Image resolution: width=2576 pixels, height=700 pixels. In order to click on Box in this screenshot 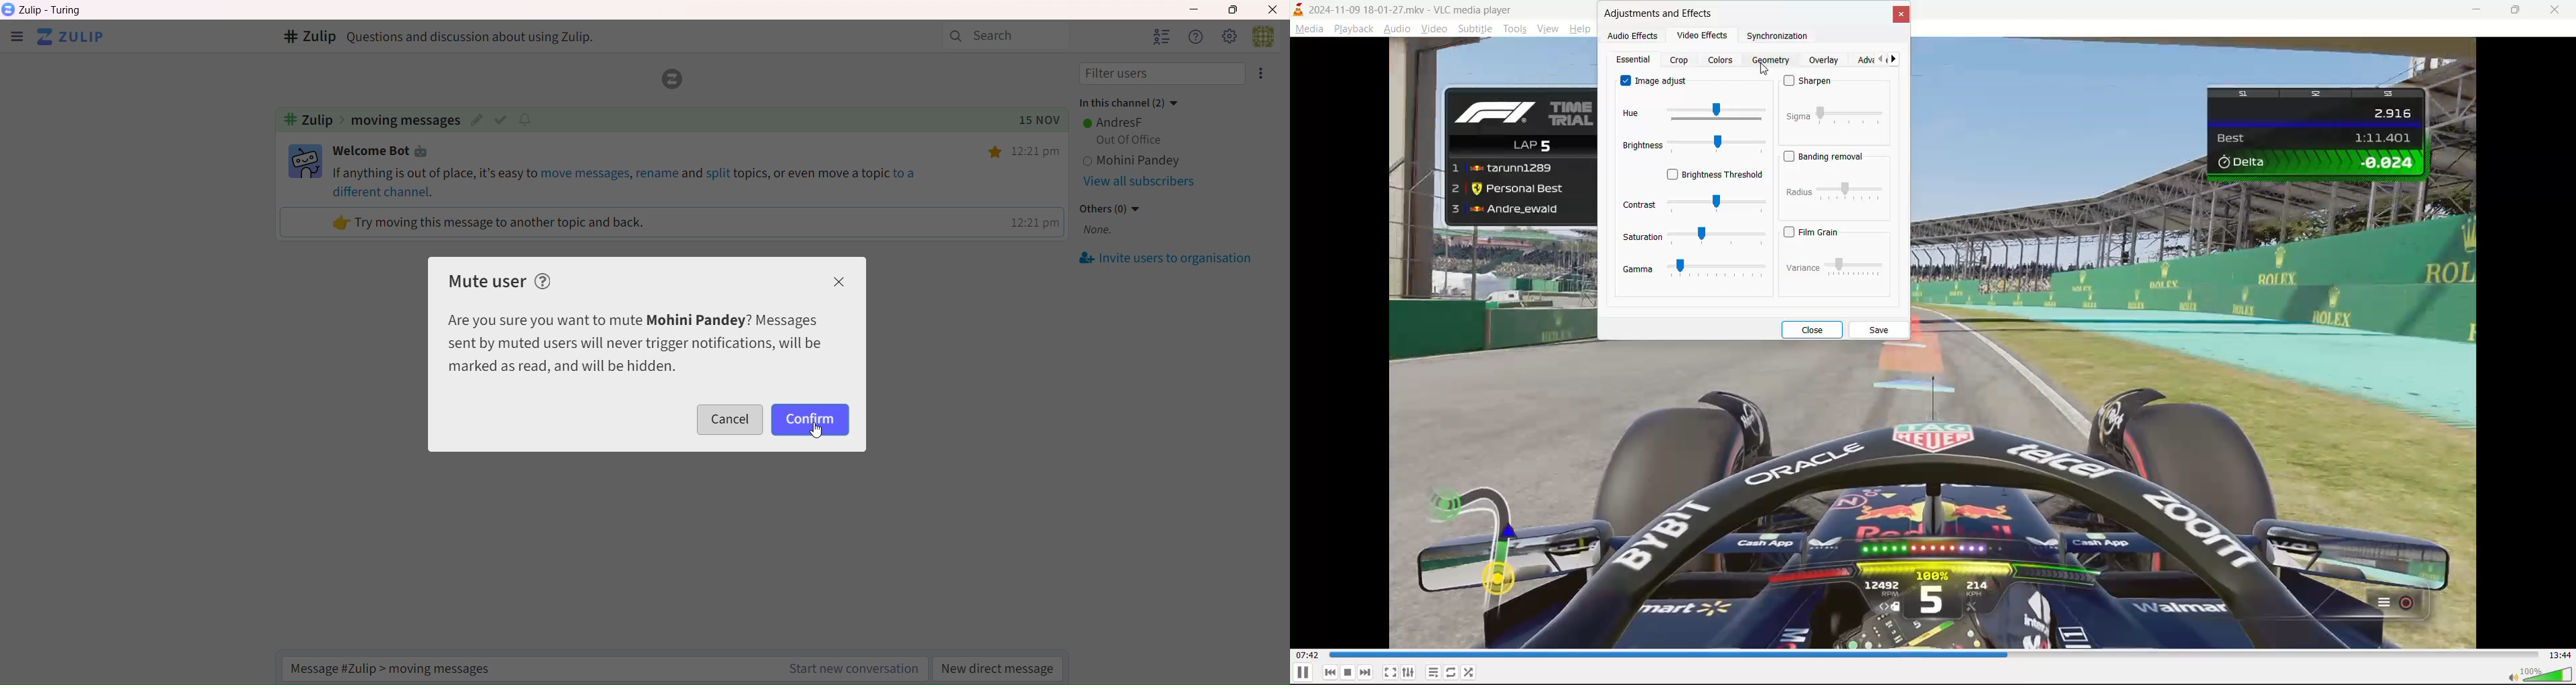, I will do `click(1237, 9)`.